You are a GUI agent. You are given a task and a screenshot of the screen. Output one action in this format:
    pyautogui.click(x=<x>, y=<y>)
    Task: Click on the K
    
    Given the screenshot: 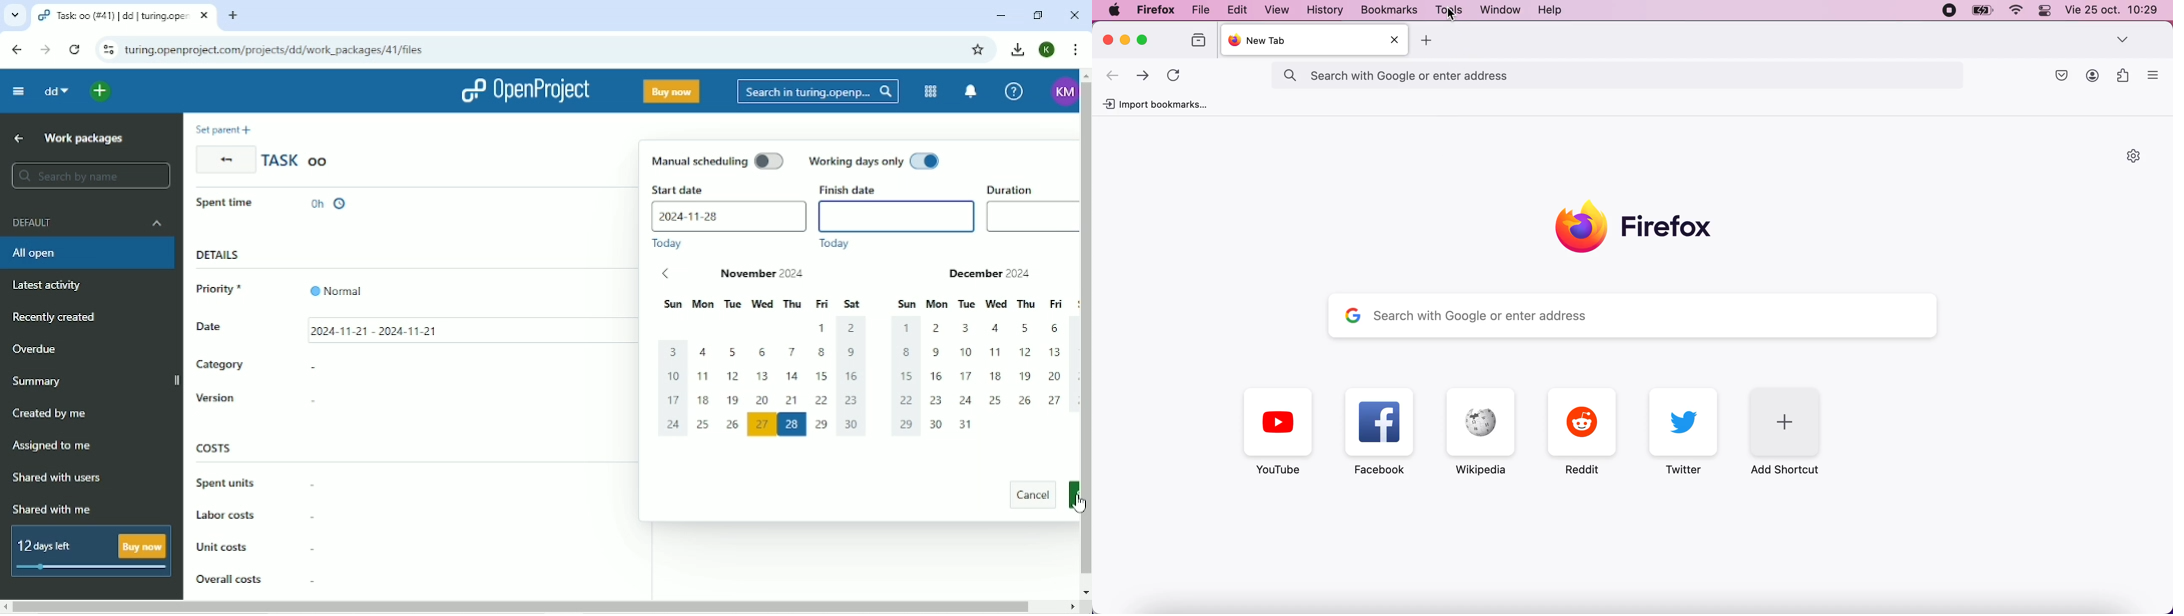 What is the action you would take?
    pyautogui.click(x=1047, y=50)
    